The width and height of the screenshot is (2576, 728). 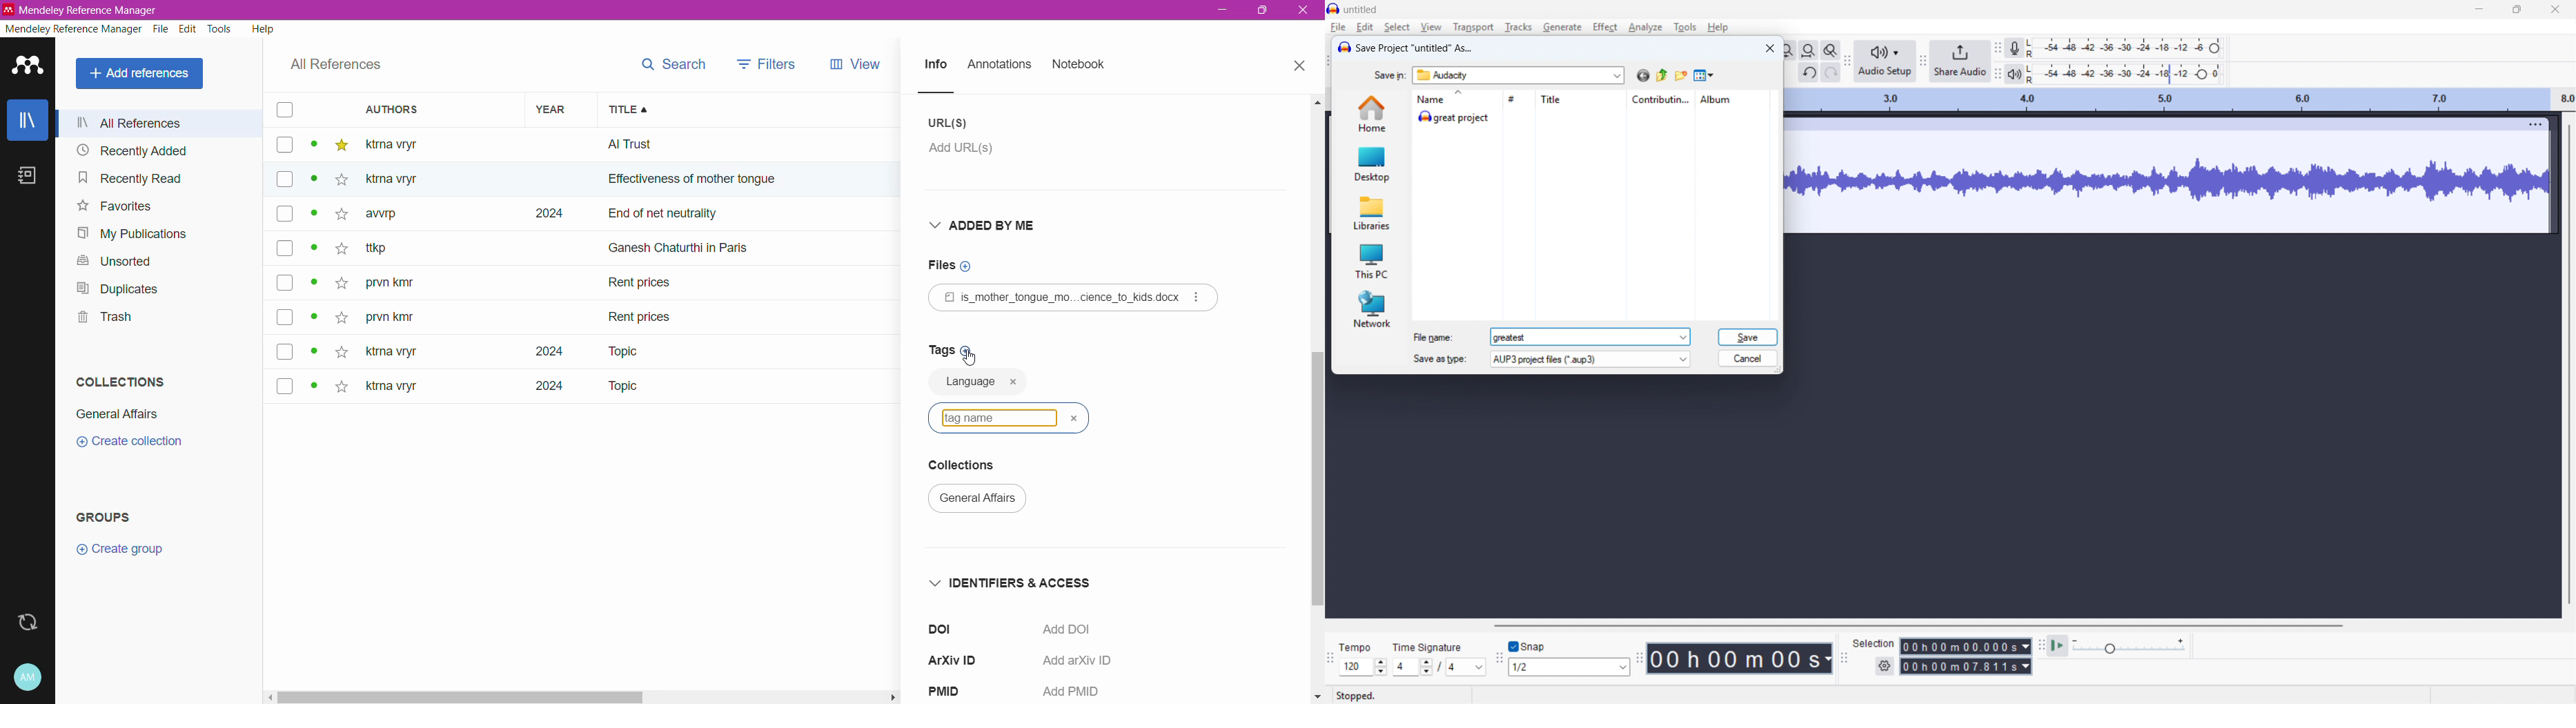 I want to click on analyse, so click(x=1646, y=27).